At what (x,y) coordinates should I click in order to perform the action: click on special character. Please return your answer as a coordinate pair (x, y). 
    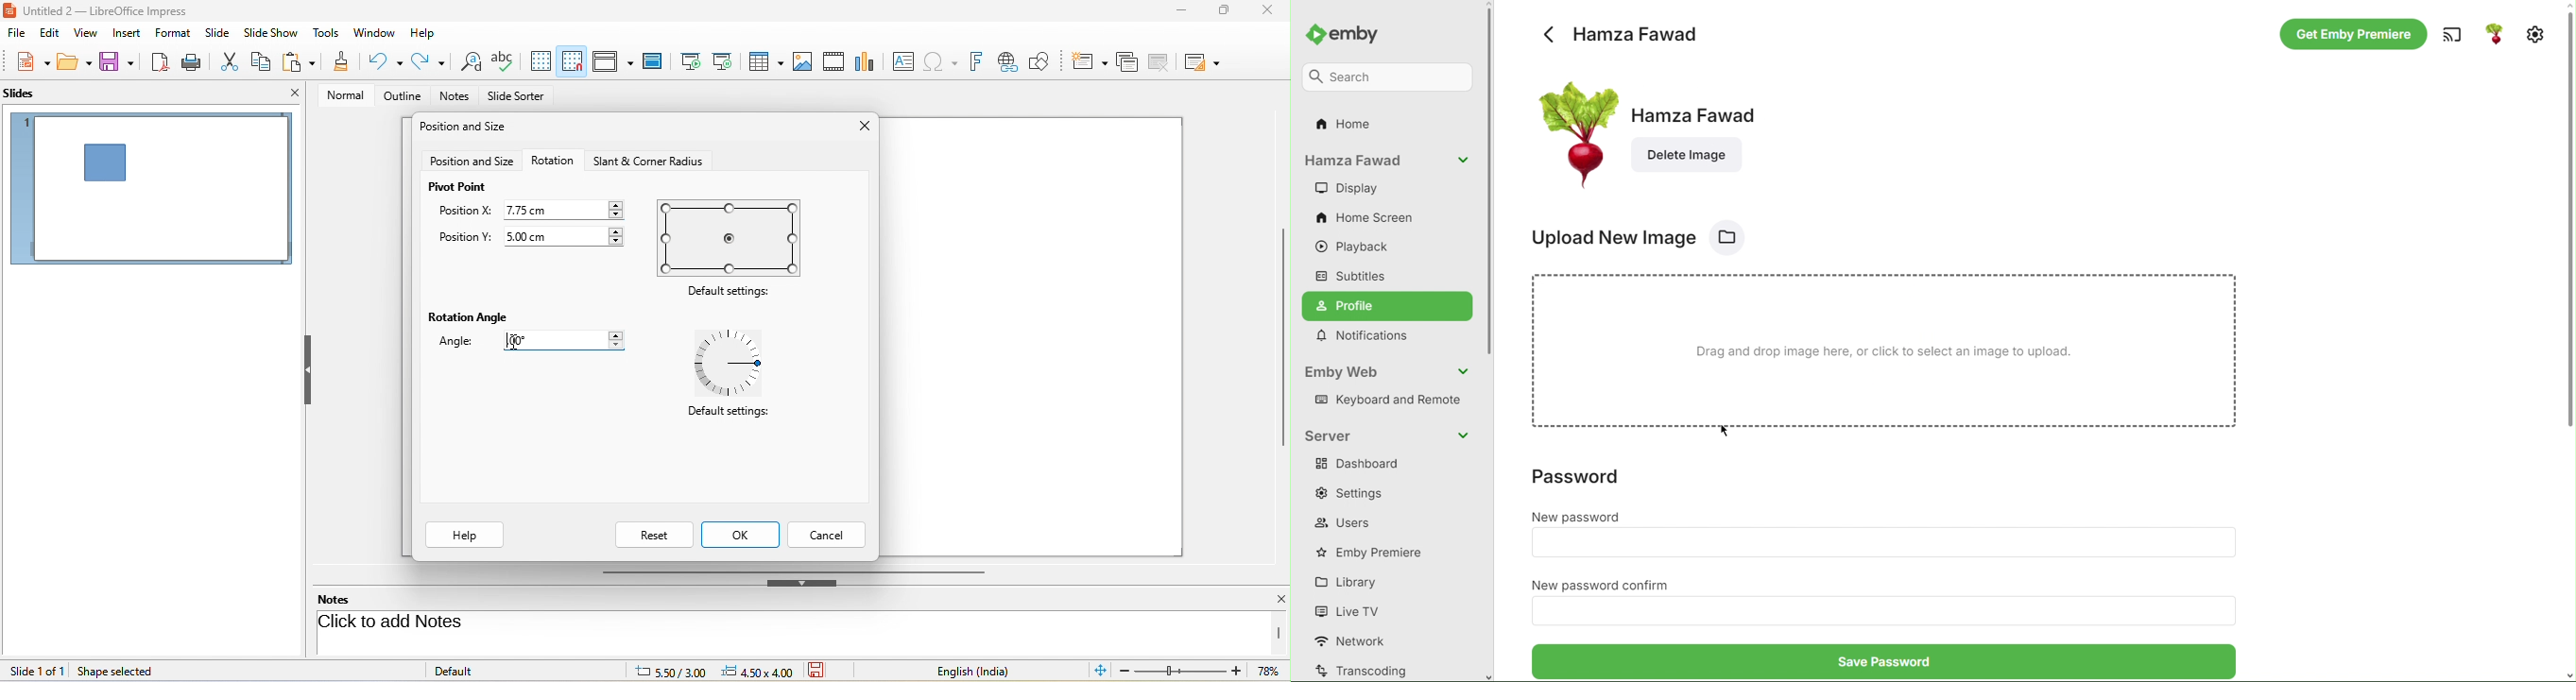
    Looking at the image, I should click on (944, 61).